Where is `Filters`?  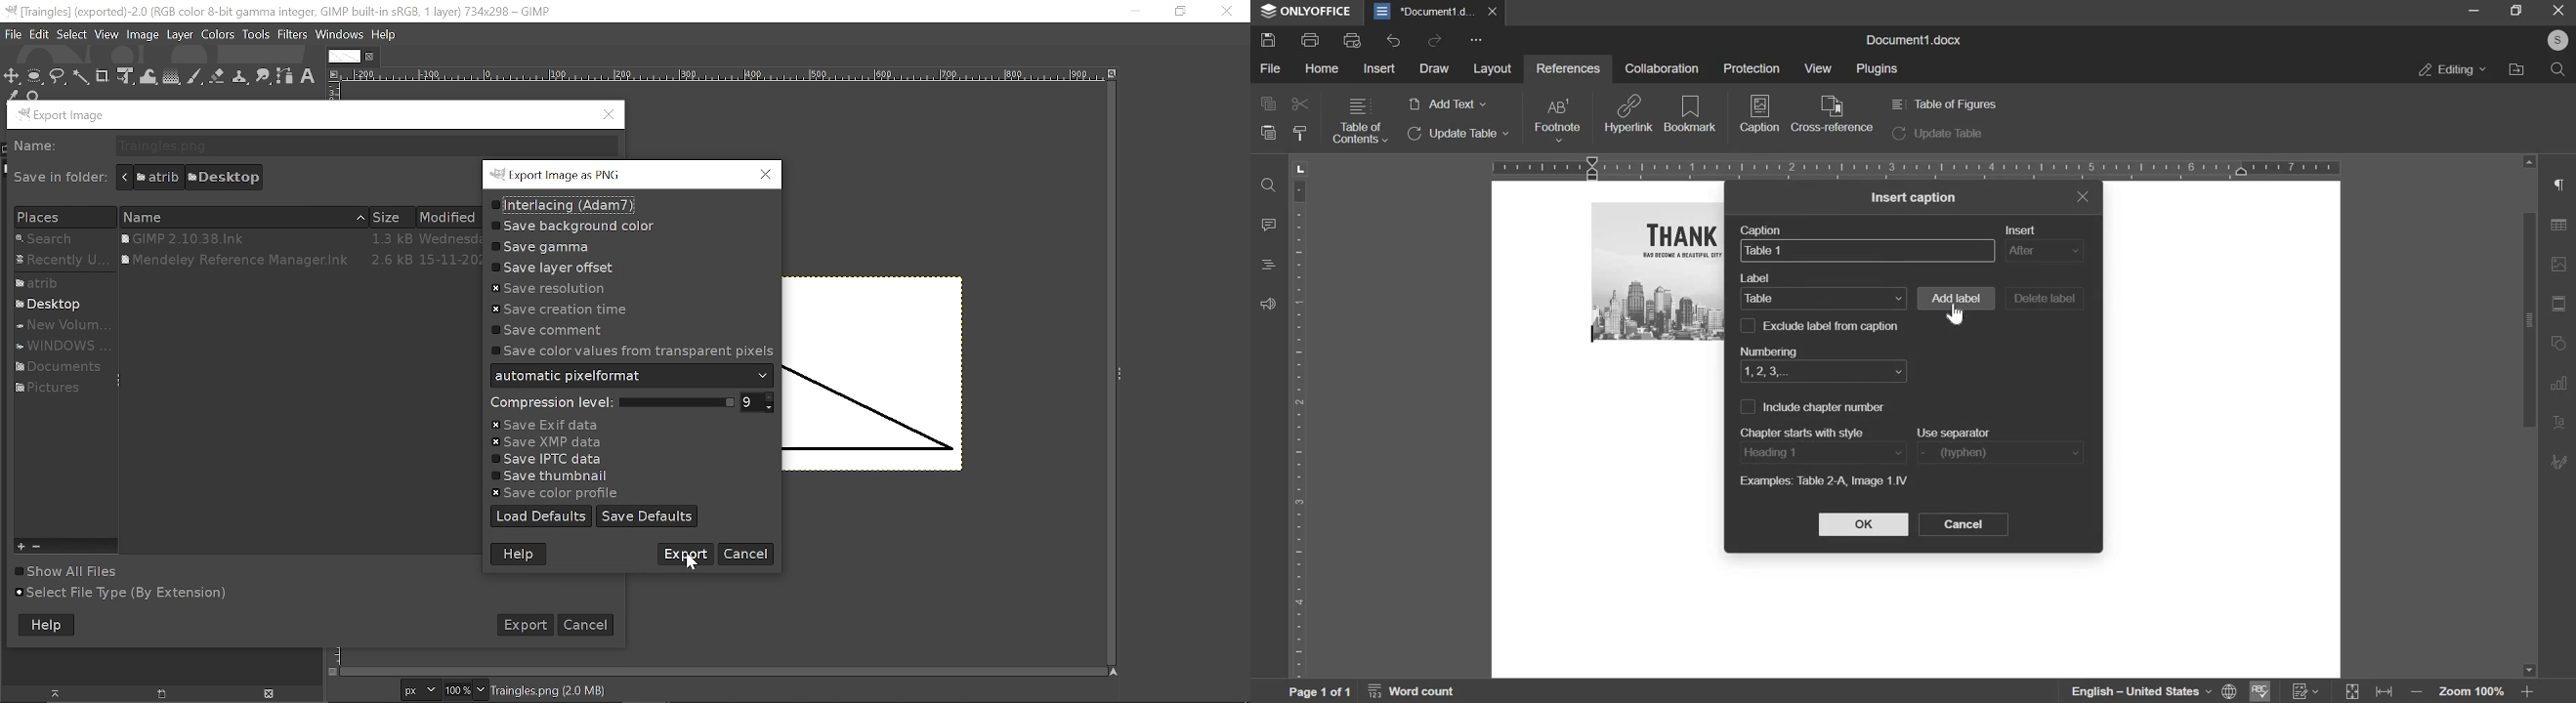 Filters is located at coordinates (293, 35).